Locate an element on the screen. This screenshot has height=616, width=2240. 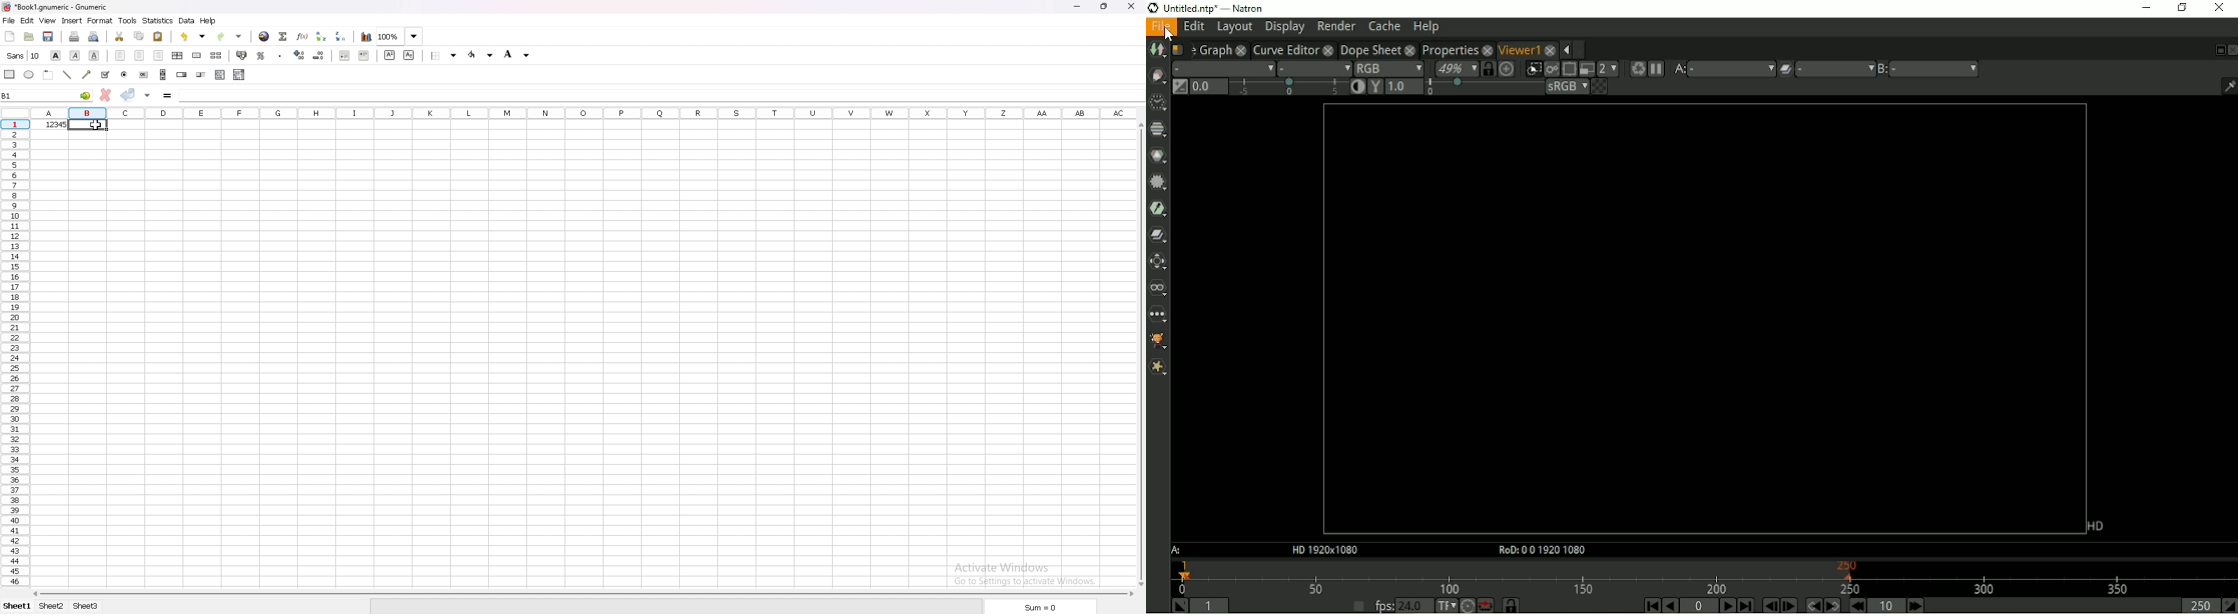
save is located at coordinates (48, 38).